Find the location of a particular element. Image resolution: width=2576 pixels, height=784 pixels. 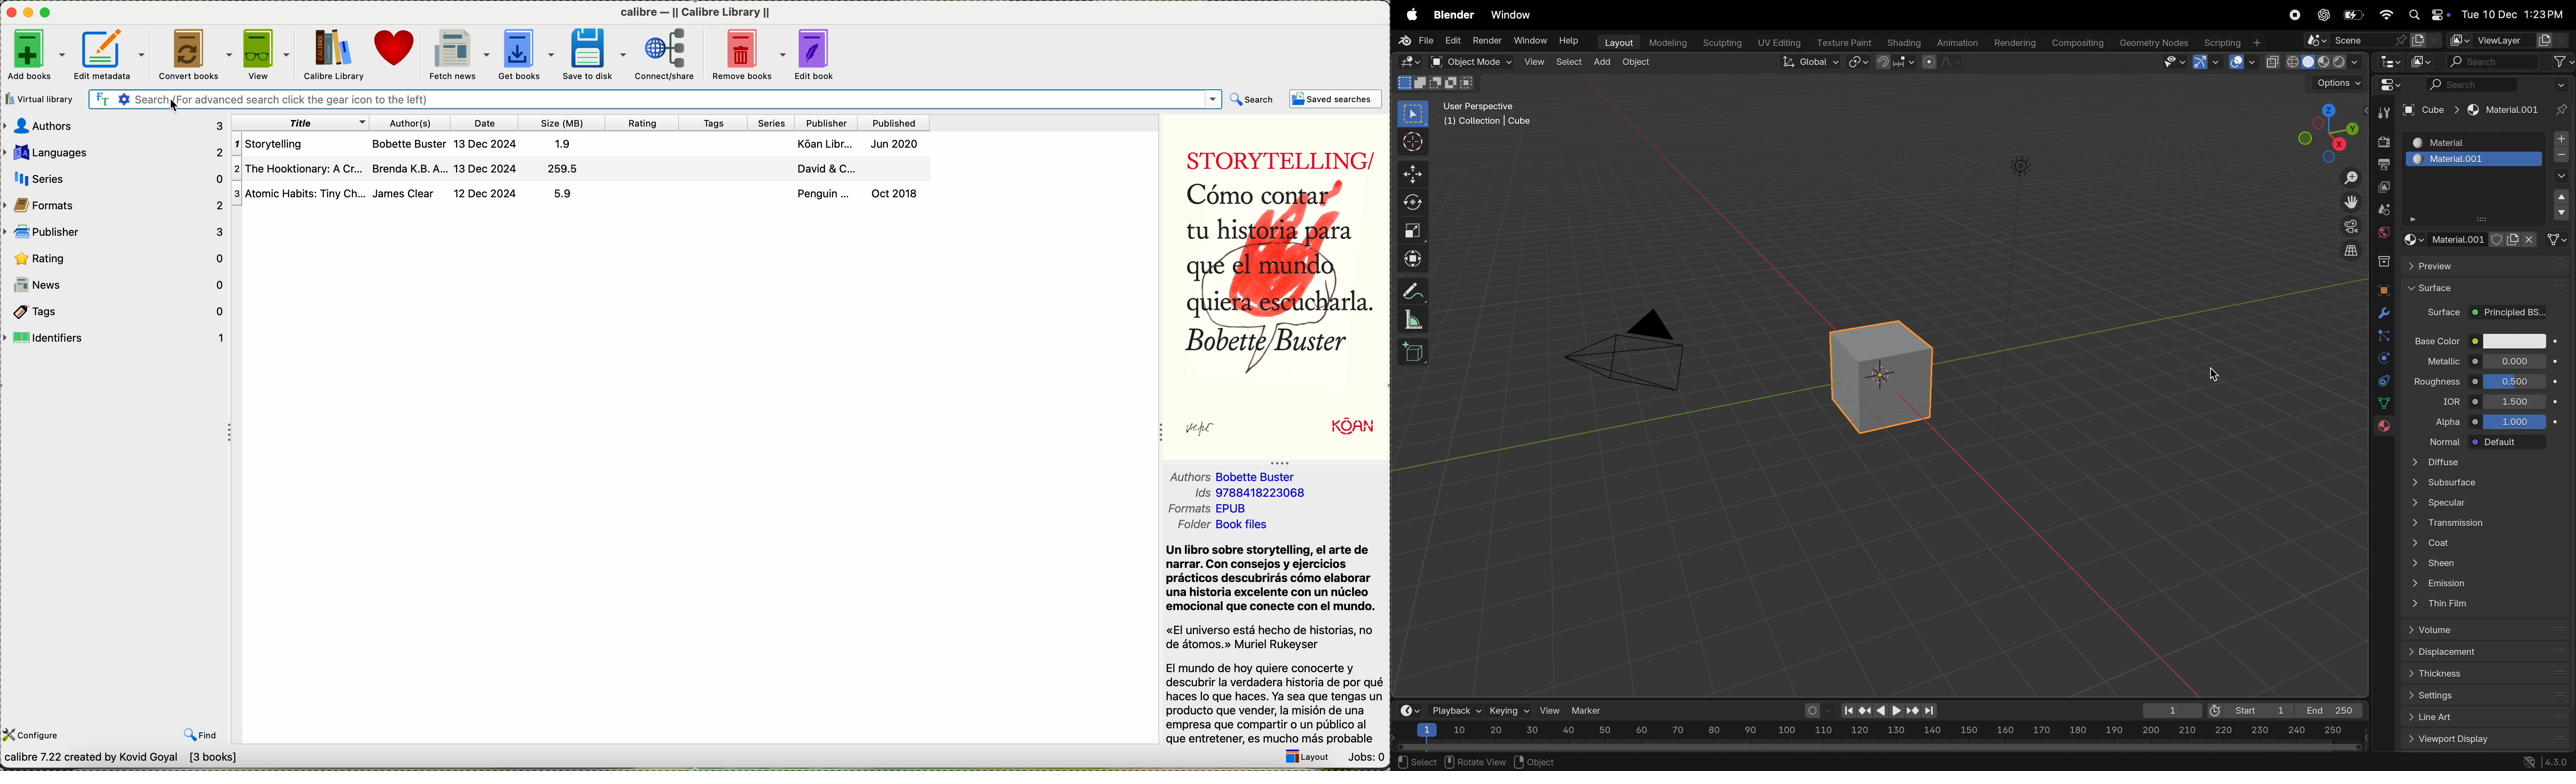

select is located at coordinates (1414, 114).